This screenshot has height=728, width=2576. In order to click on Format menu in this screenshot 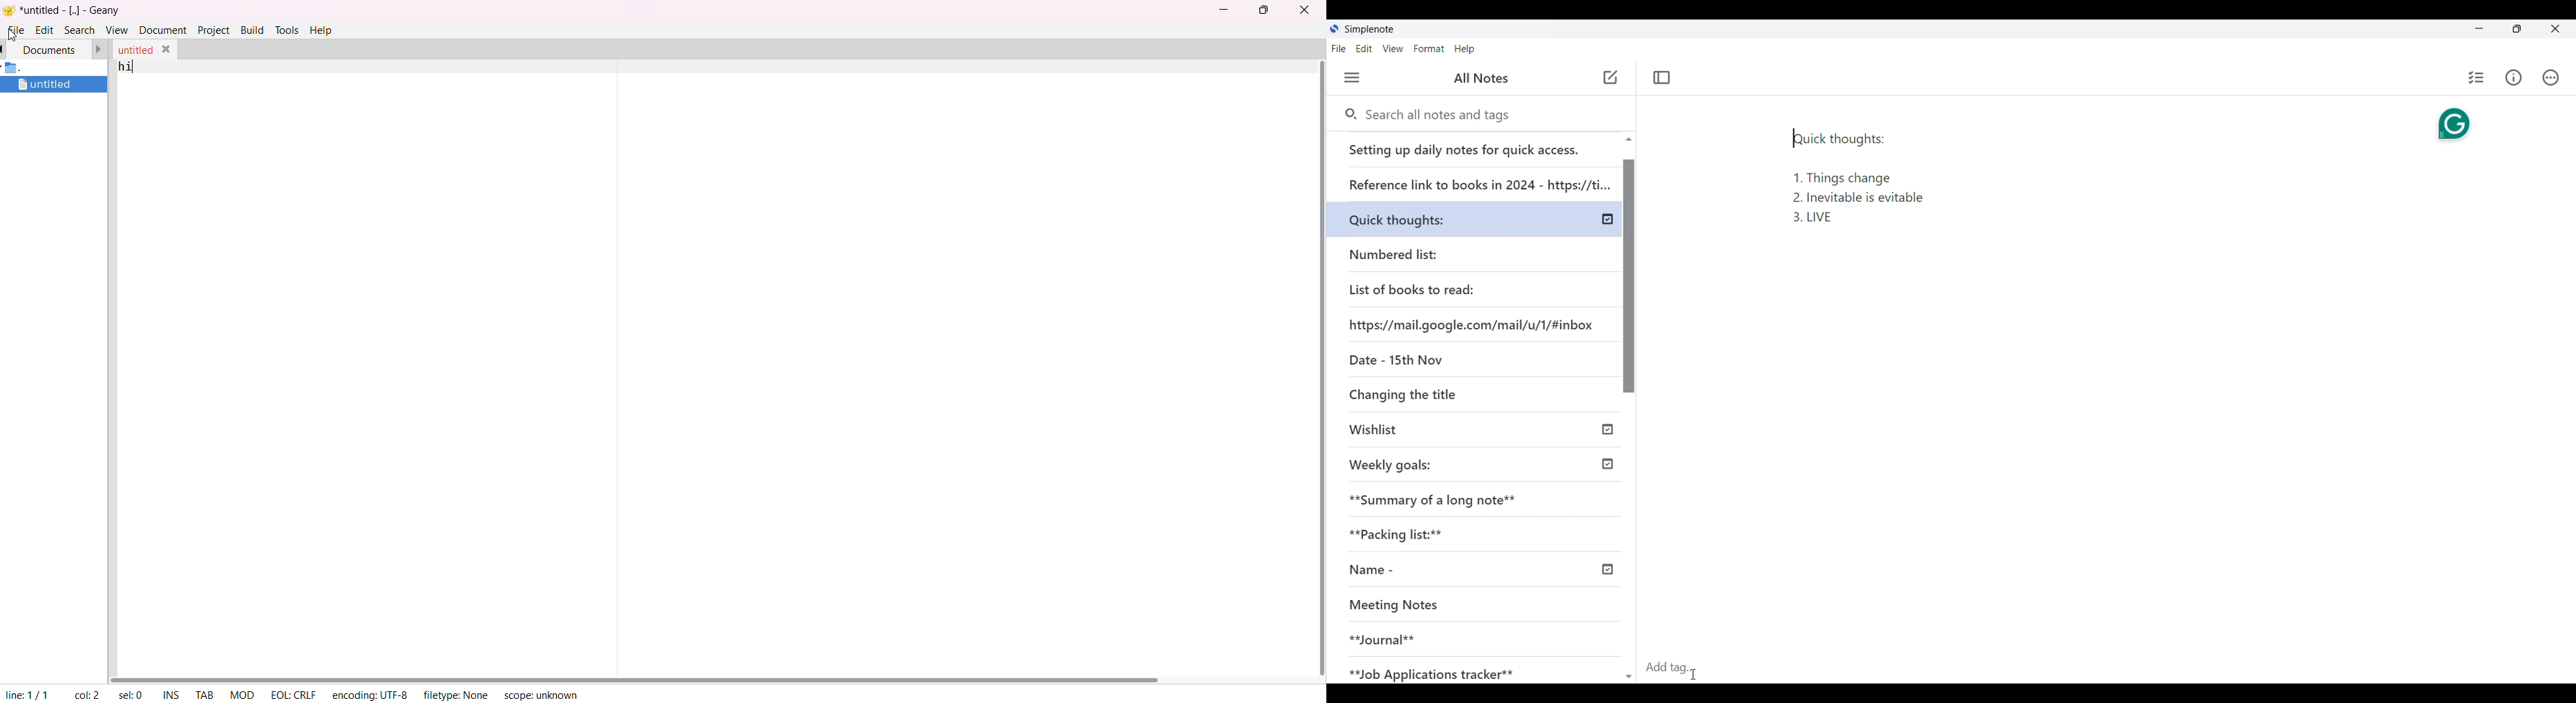, I will do `click(1429, 49)`.